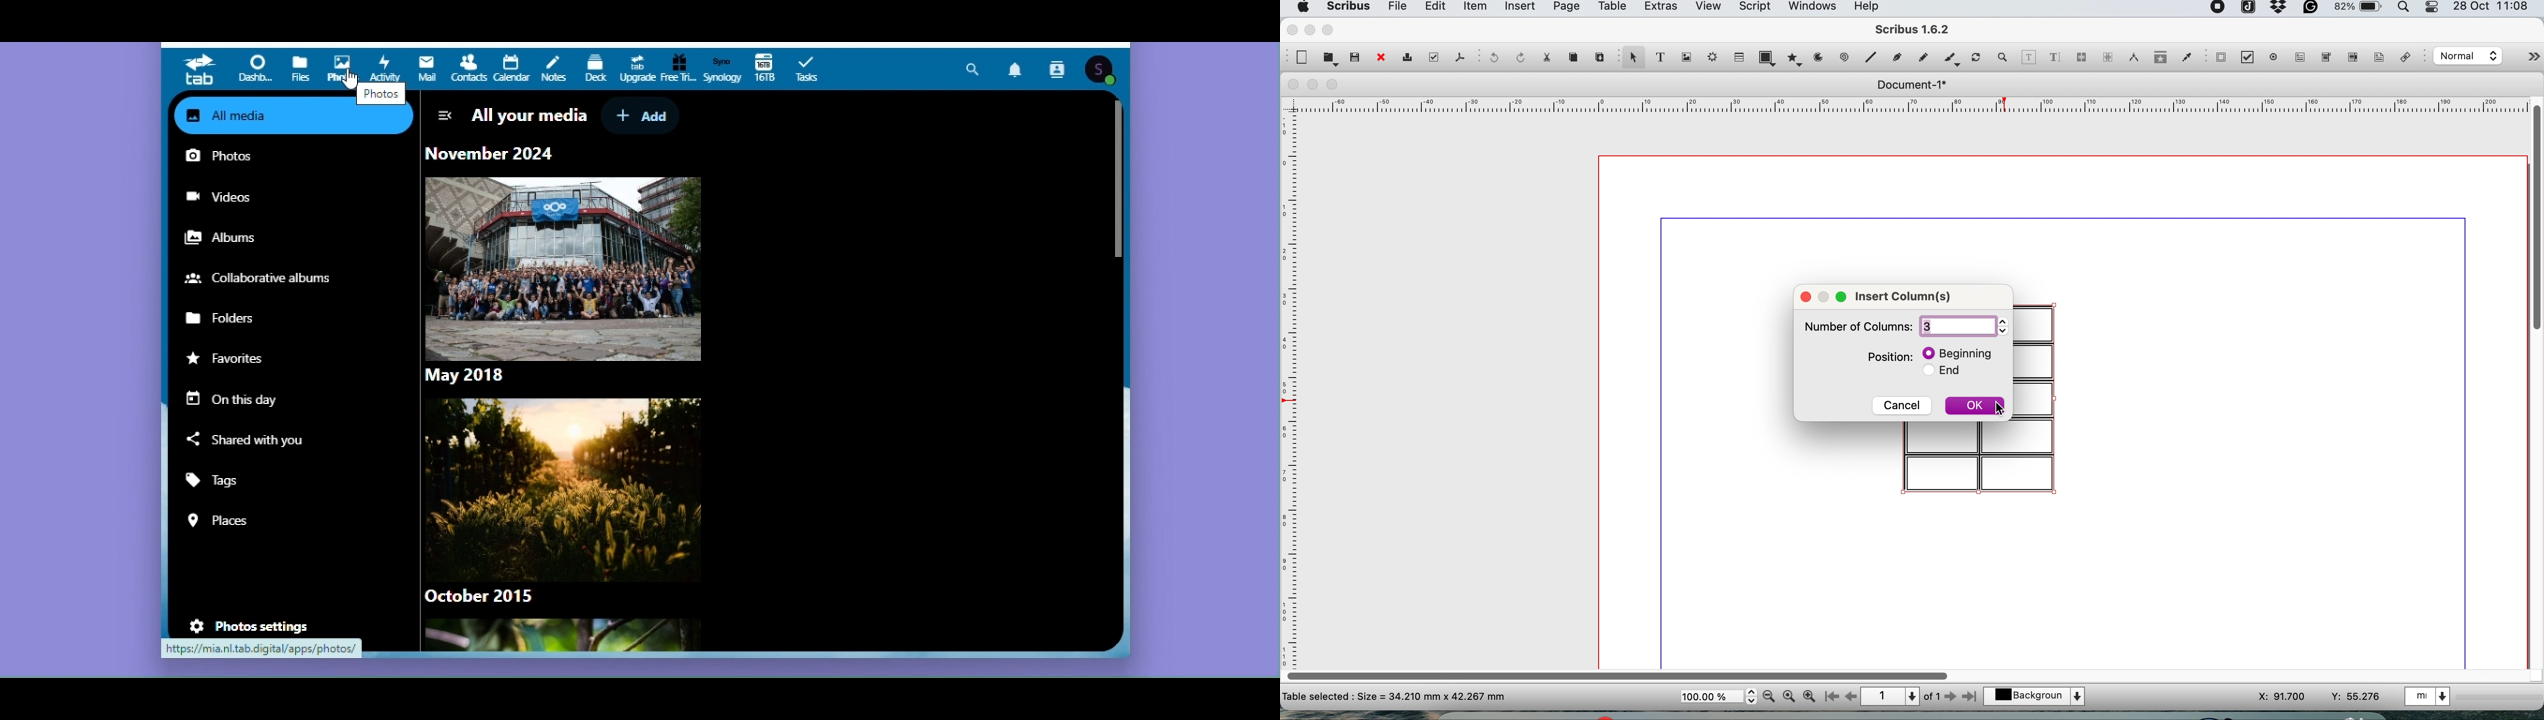 This screenshot has height=728, width=2548. I want to click on print, so click(1406, 59).